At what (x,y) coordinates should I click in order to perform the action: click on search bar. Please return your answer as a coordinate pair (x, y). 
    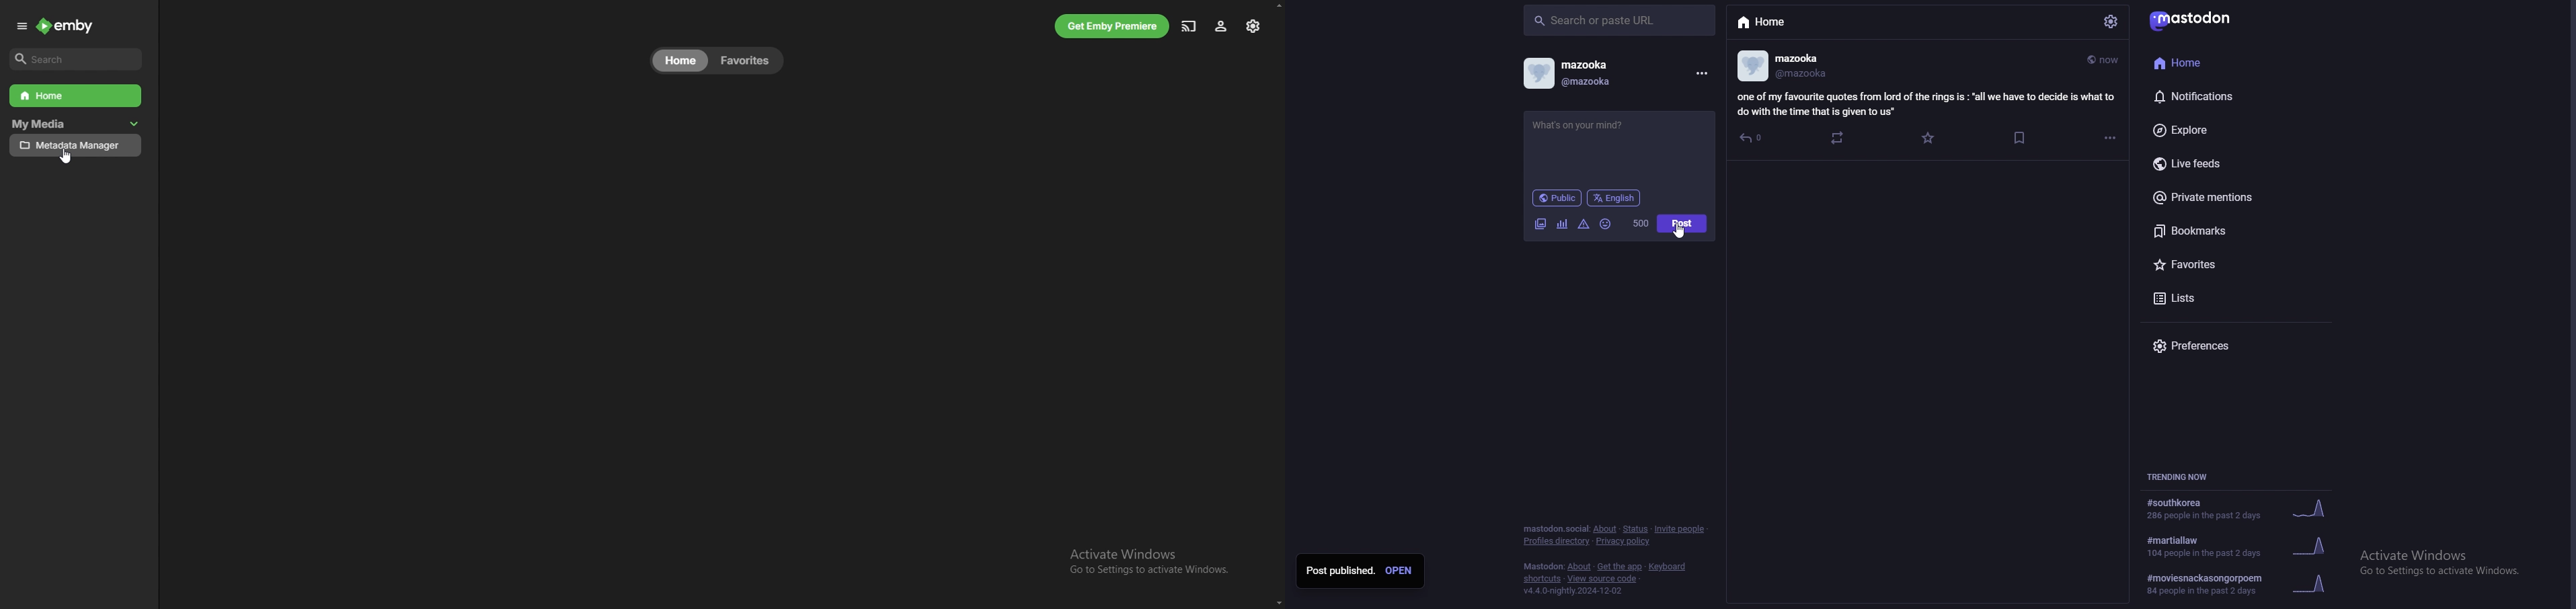
    Looking at the image, I should click on (1620, 20).